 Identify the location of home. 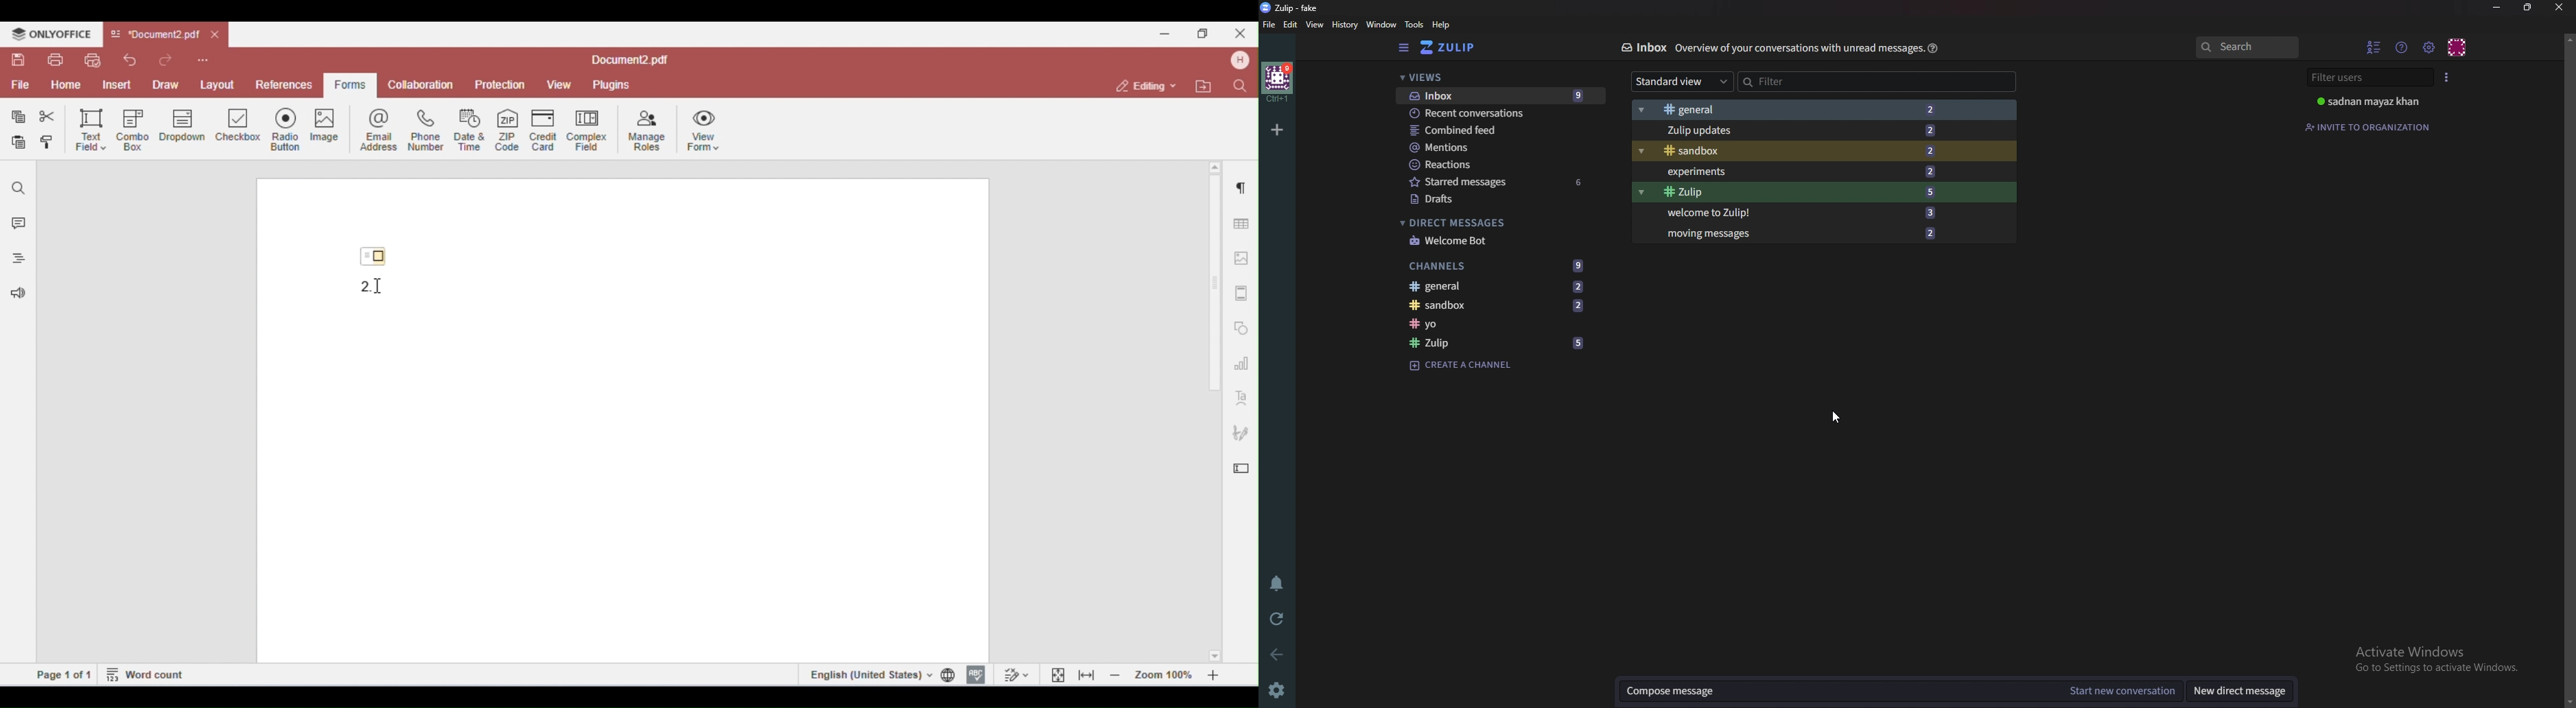
(1279, 82).